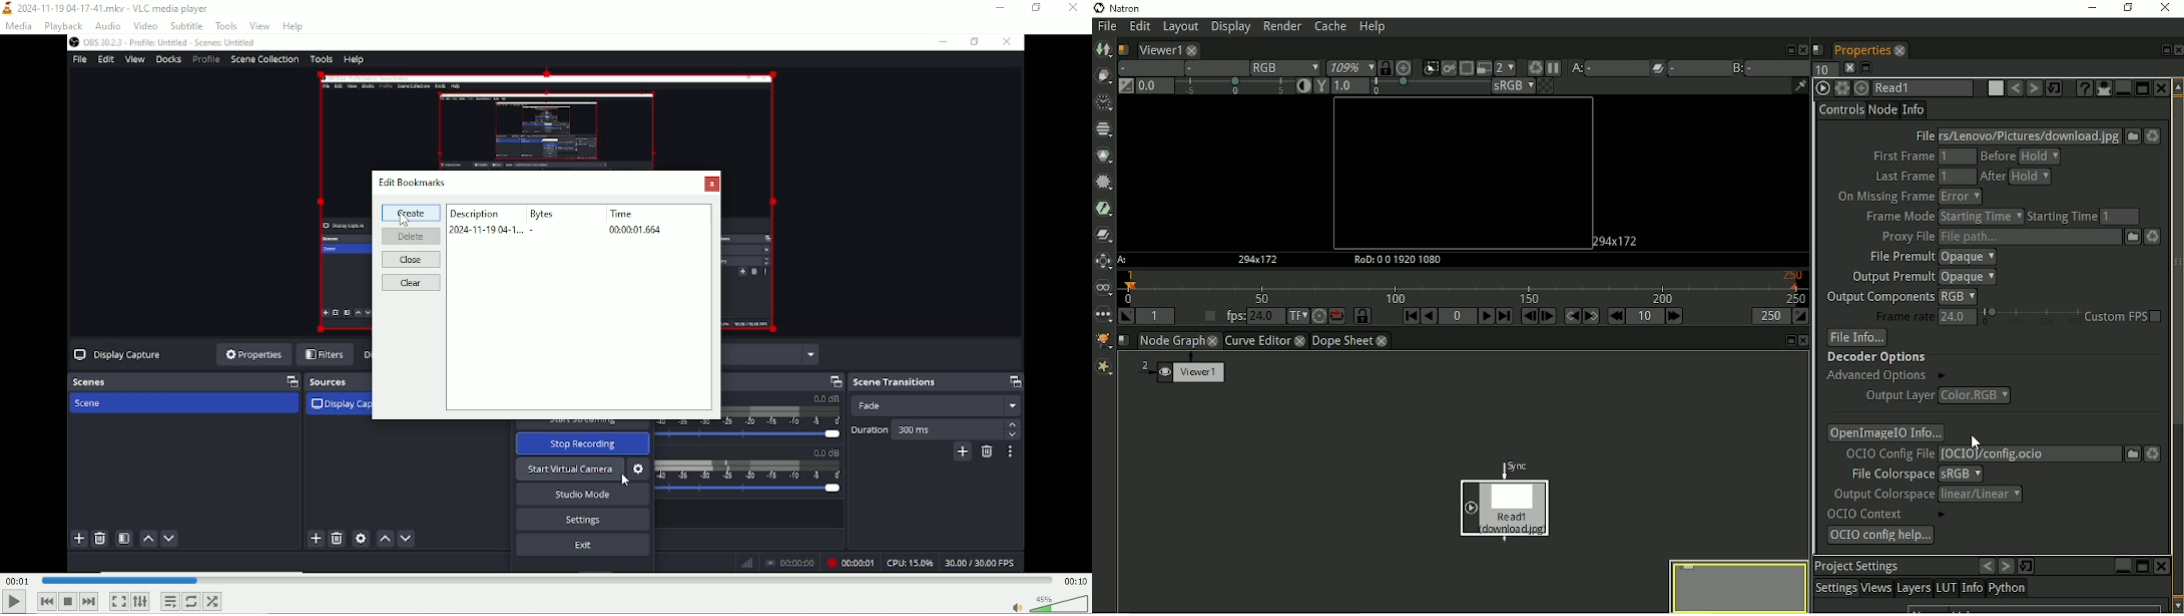  What do you see at coordinates (405, 220) in the screenshot?
I see `Cursor` at bounding box center [405, 220].